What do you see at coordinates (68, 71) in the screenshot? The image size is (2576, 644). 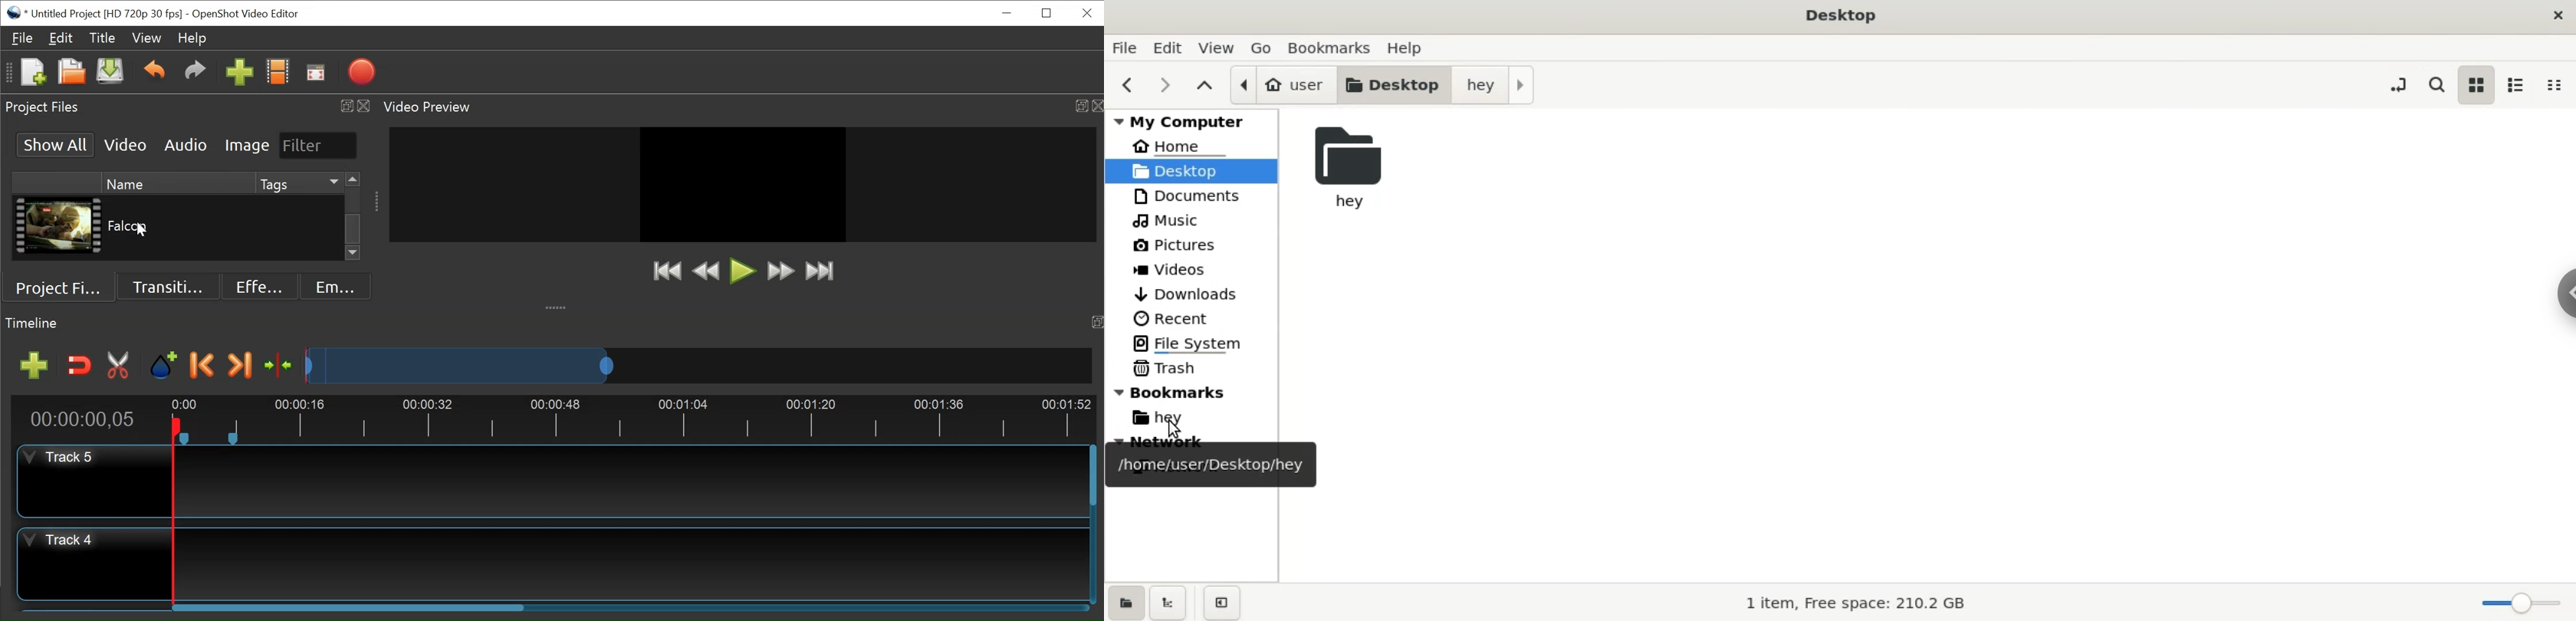 I see `Open Project` at bounding box center [68, 71].